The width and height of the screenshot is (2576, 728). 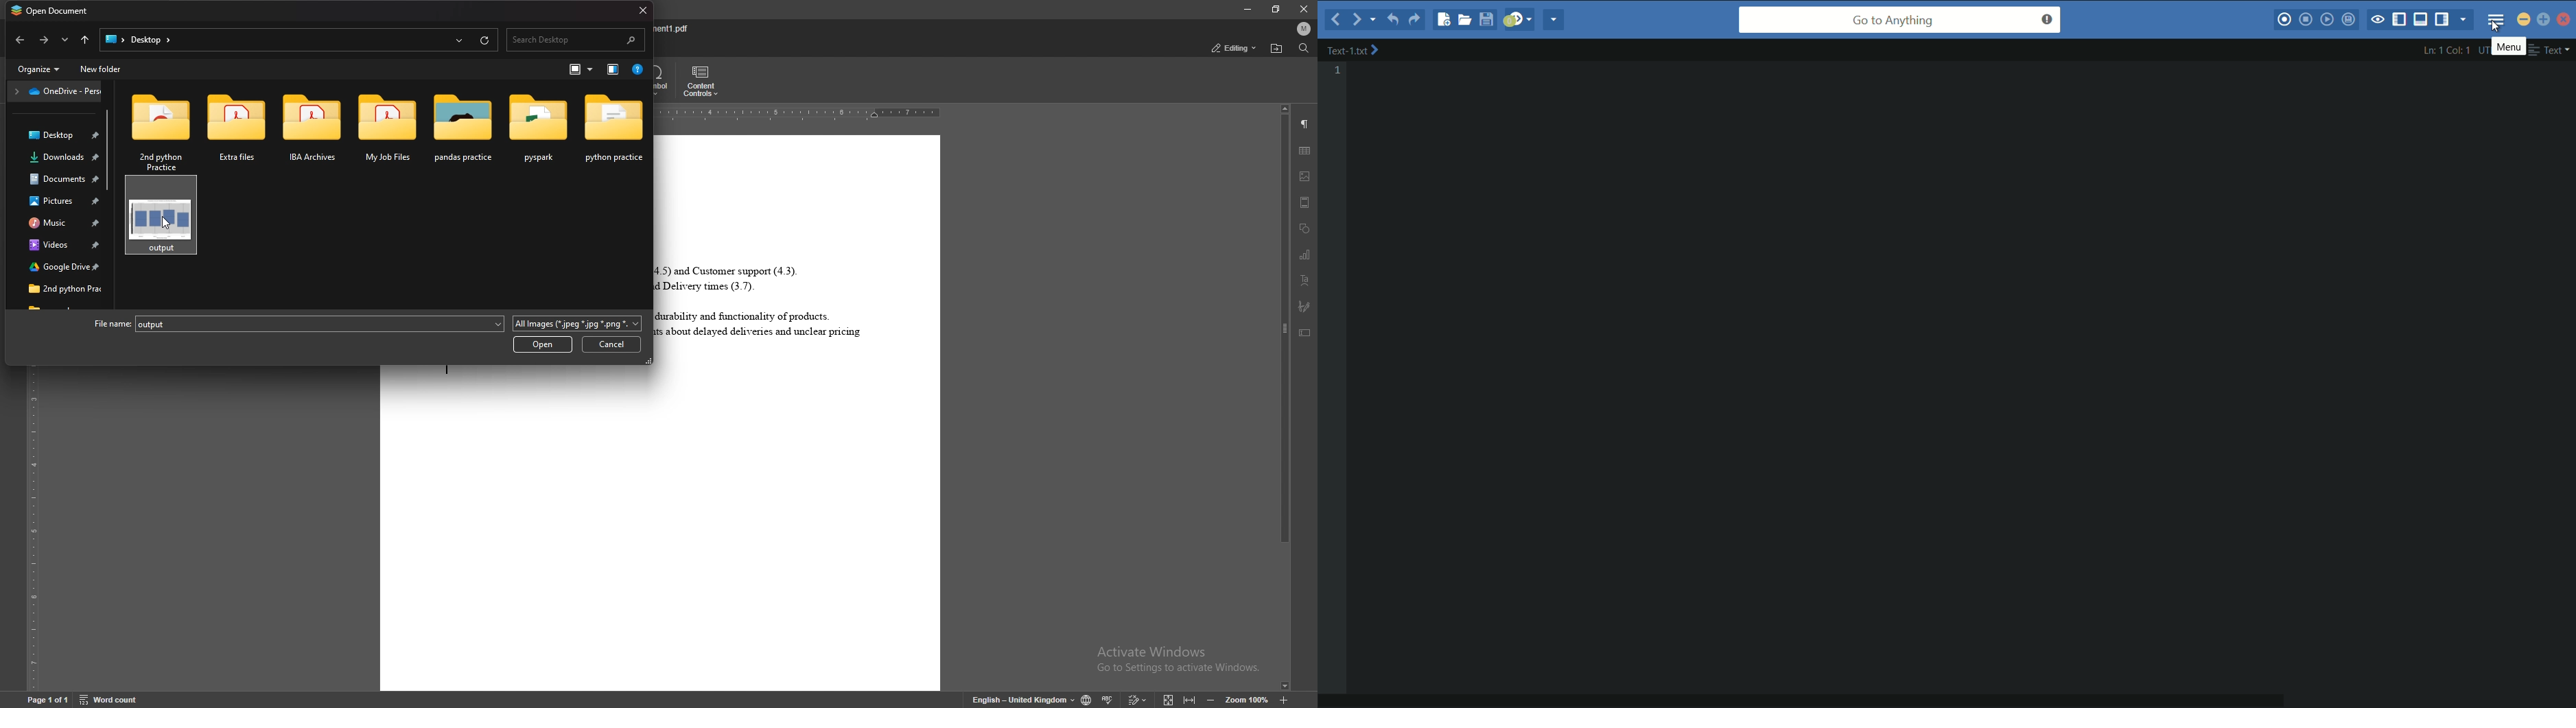 What do you see at coordinates (53, 287) in the screenshot?
I see `folder` at bounding box center [53, 287].